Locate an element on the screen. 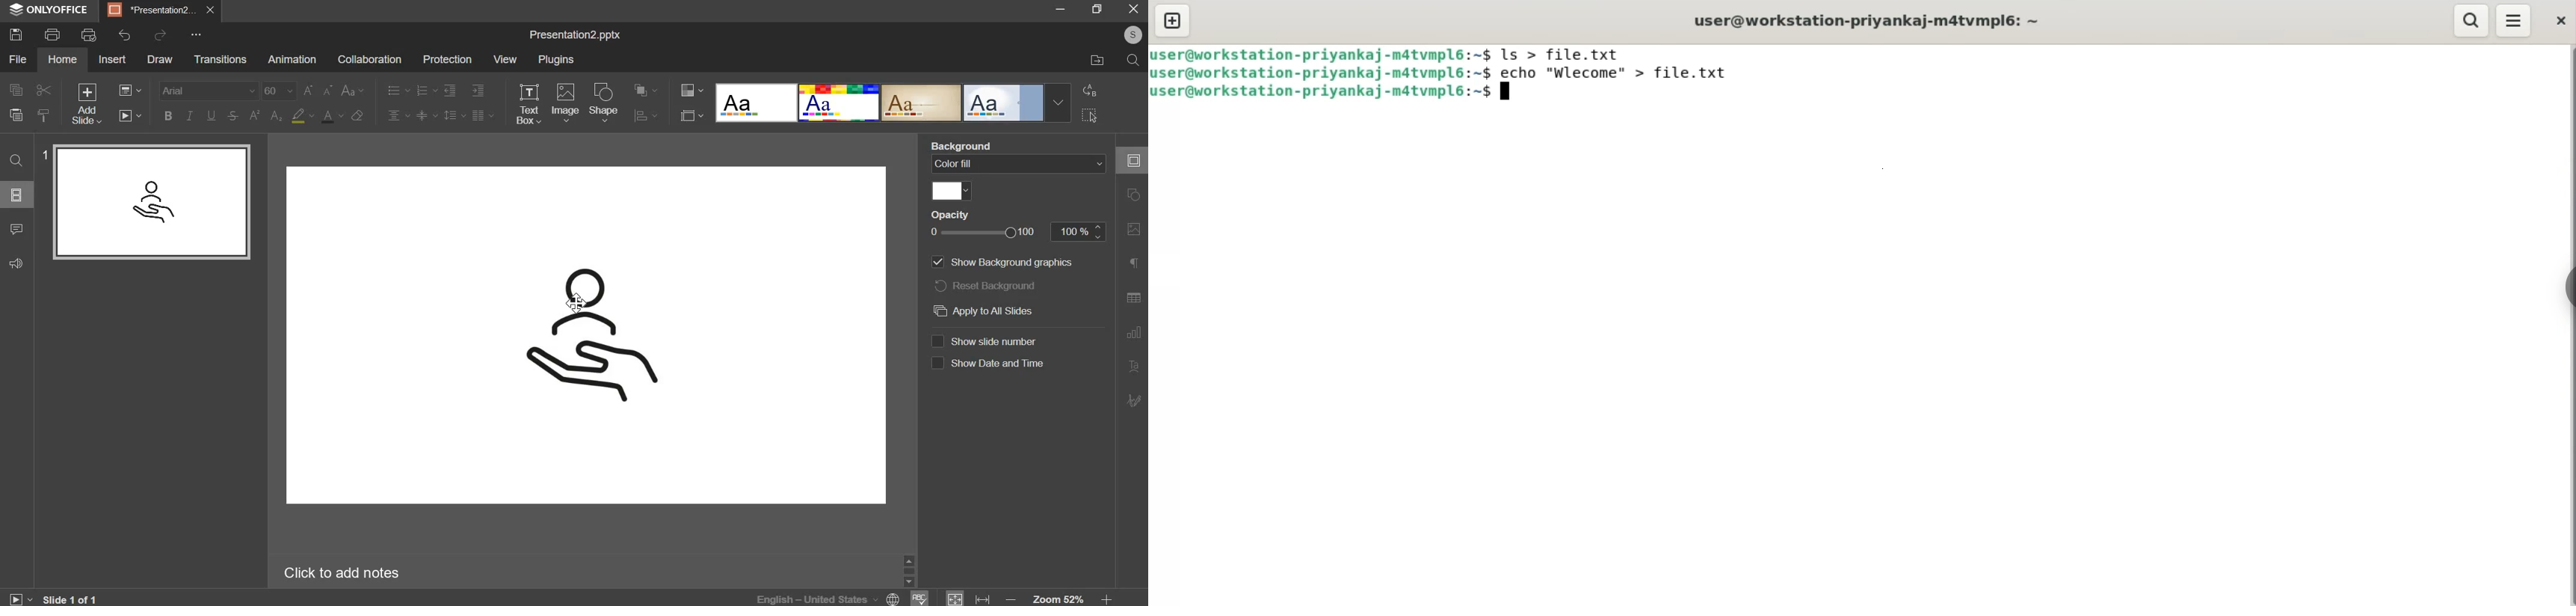  plugins is located at coordinates (555, 60).